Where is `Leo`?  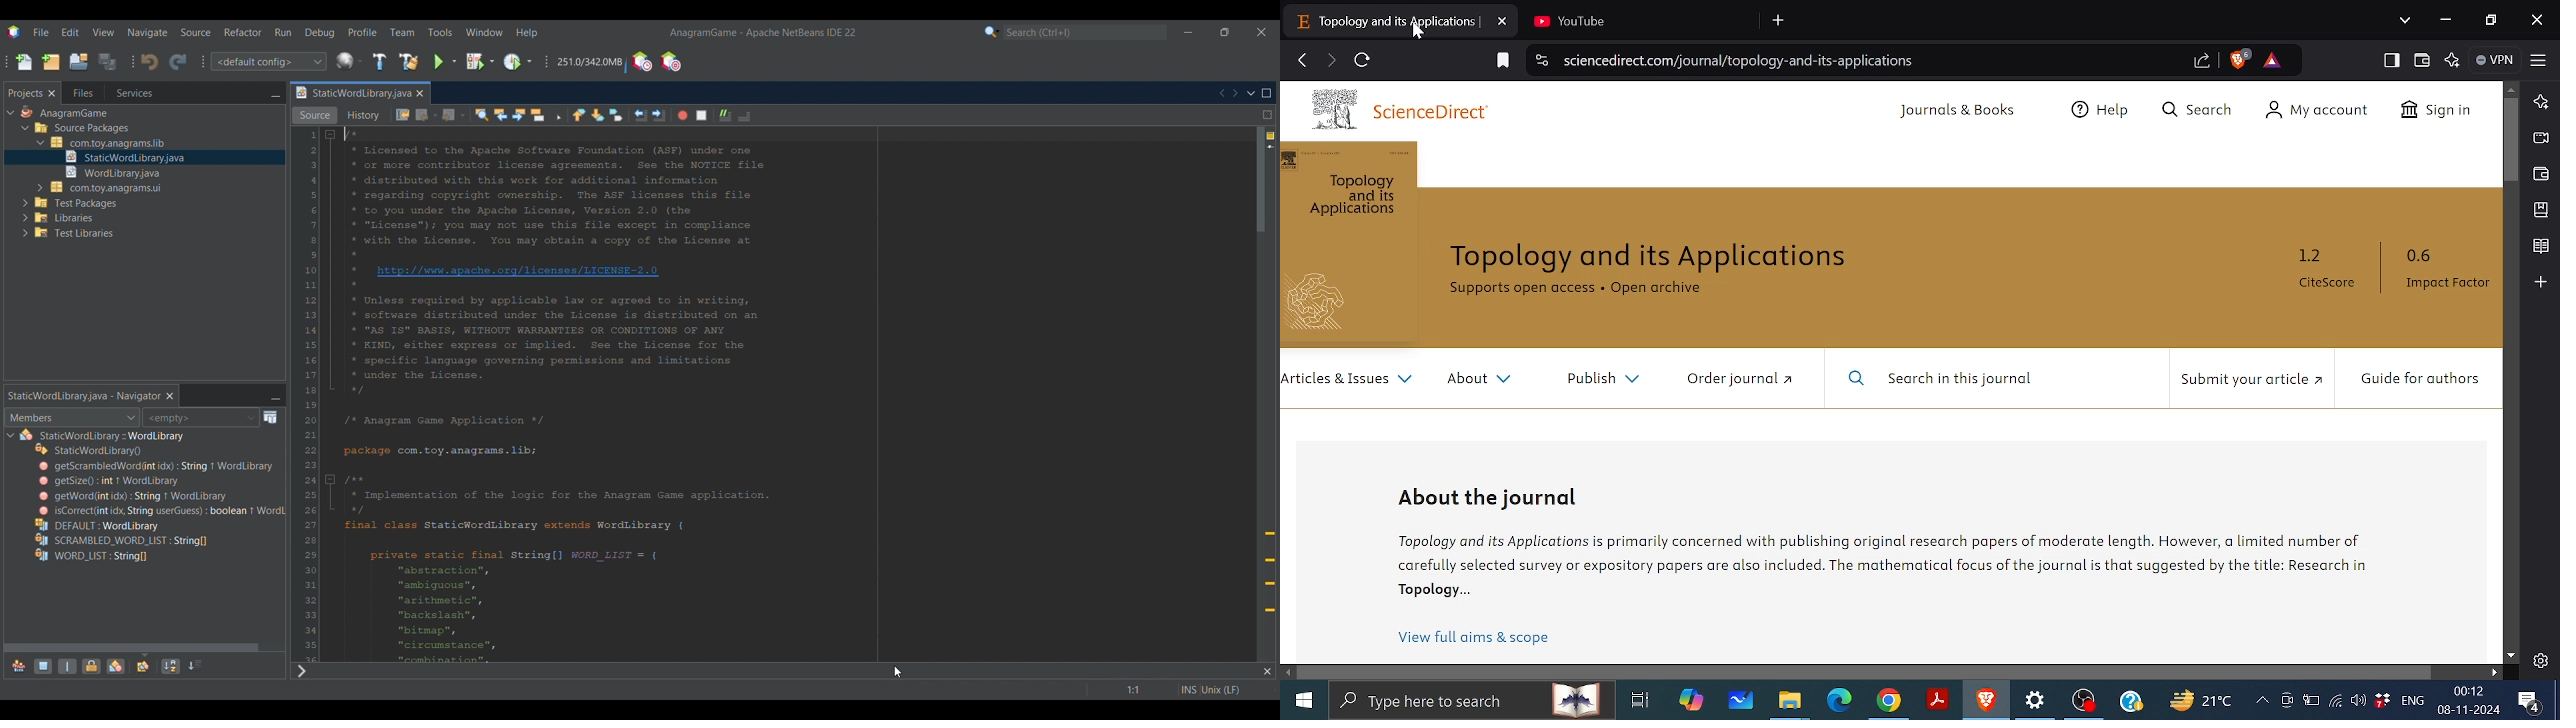
Leo is located at coordinates (2542, 100).